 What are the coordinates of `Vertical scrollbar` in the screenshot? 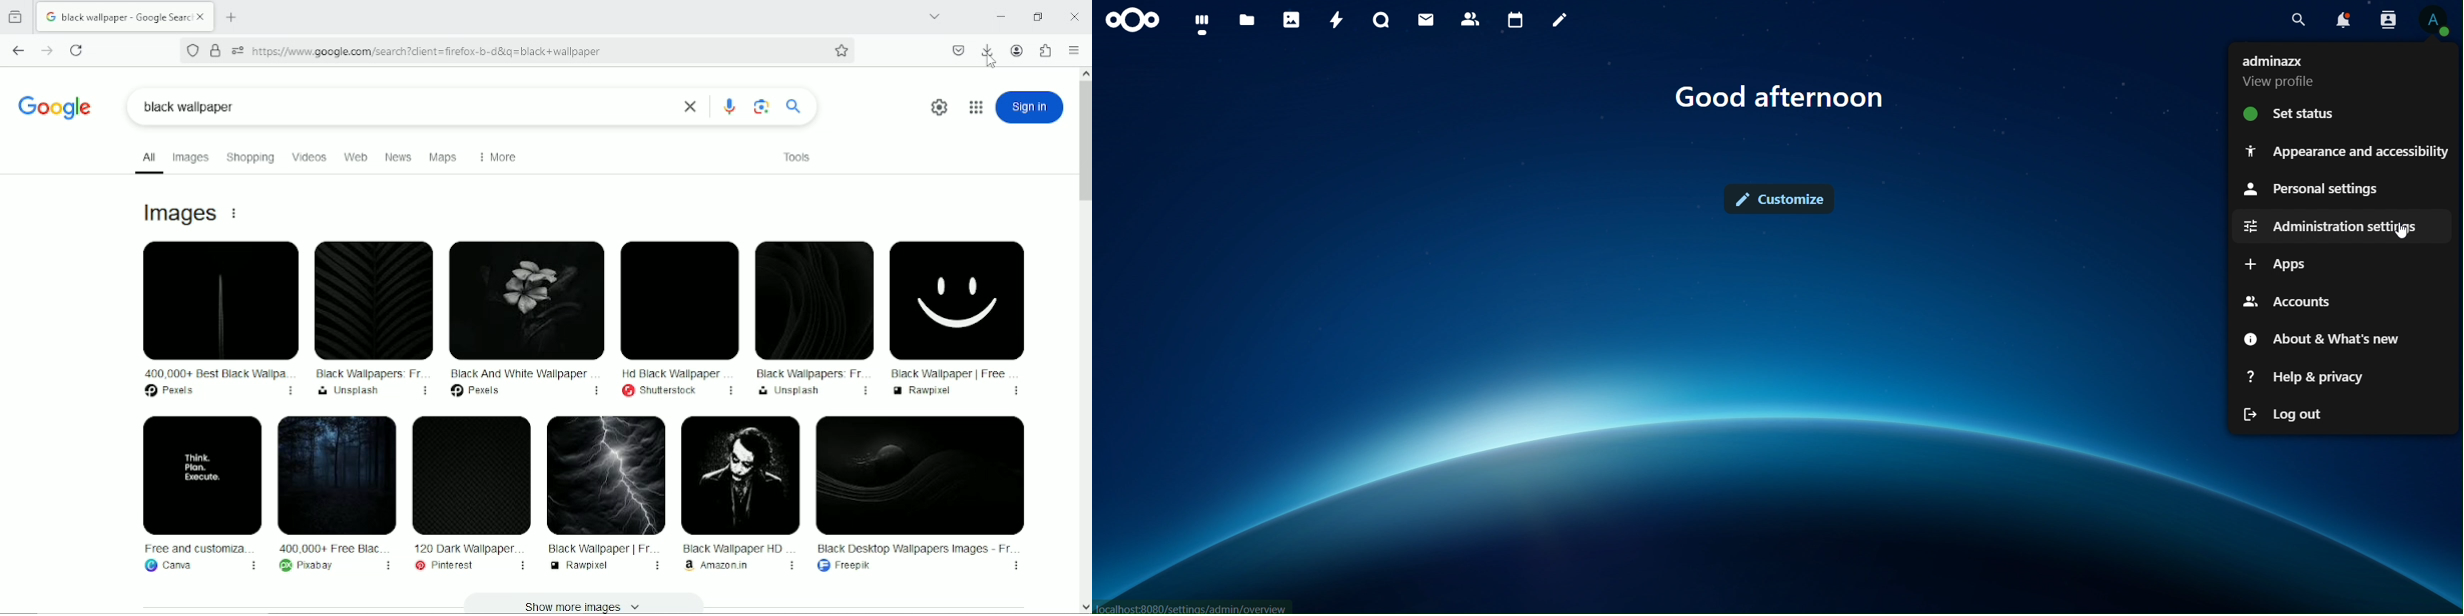 It's located at (1085, 144).